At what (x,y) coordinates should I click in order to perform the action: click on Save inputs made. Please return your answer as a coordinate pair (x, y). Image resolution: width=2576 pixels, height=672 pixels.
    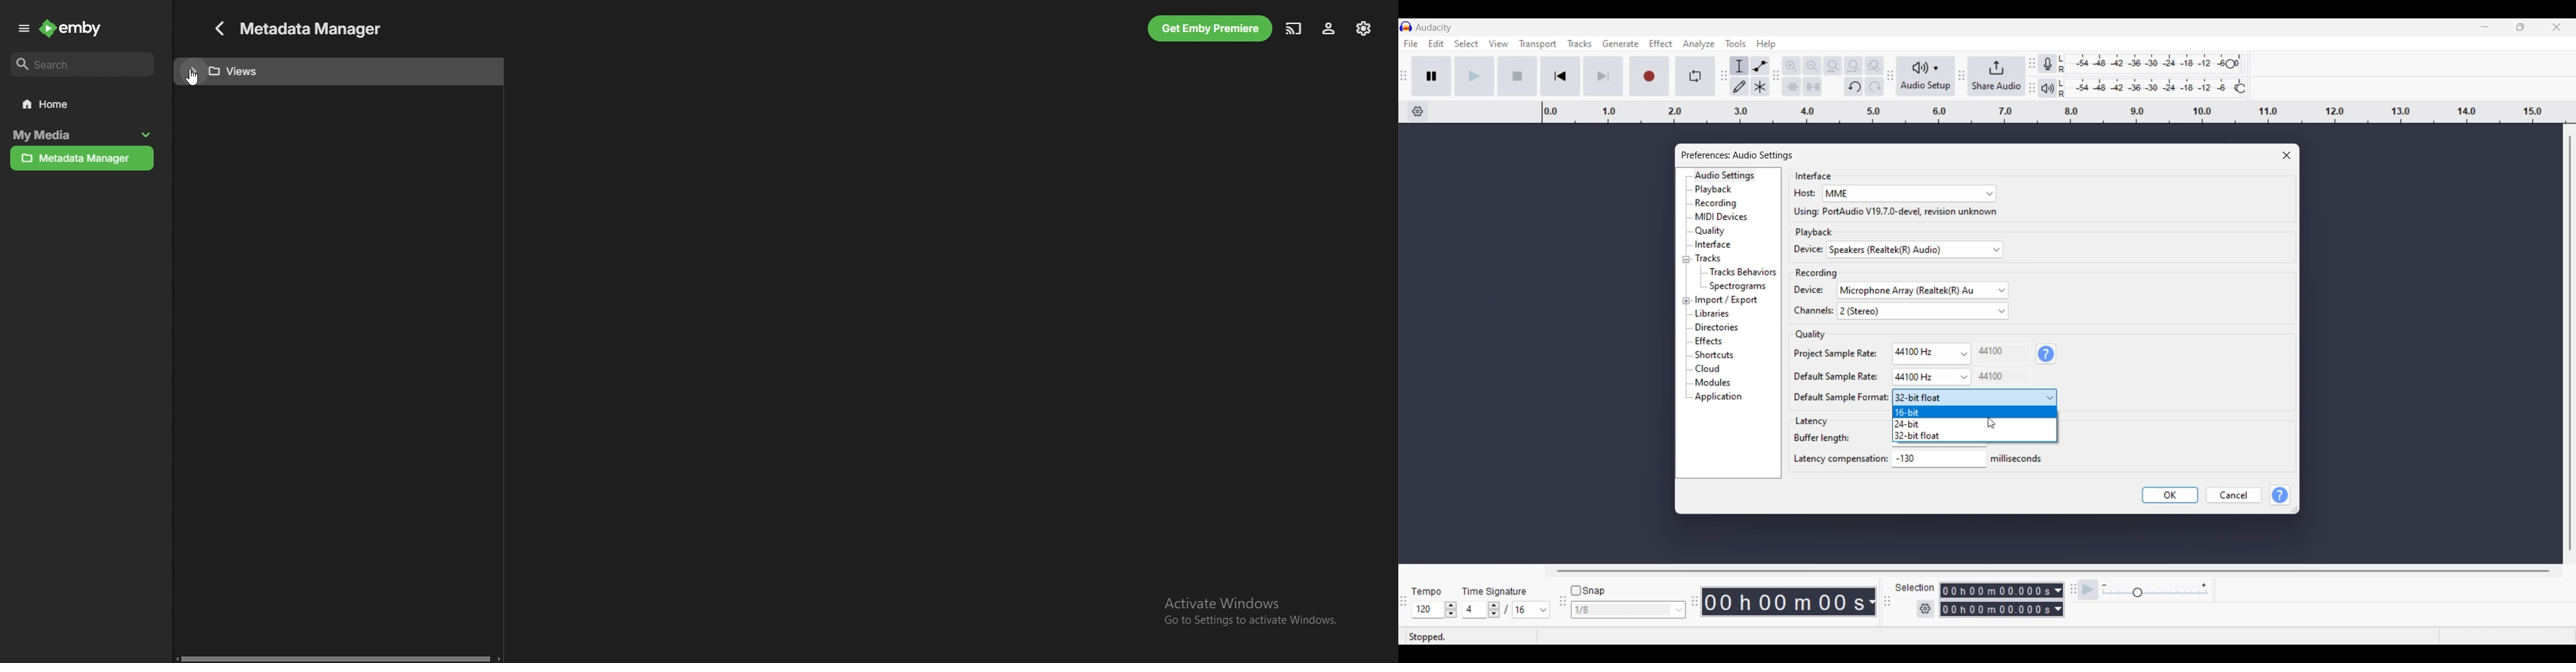
    Looking at the image, I should click on (2170, 495).